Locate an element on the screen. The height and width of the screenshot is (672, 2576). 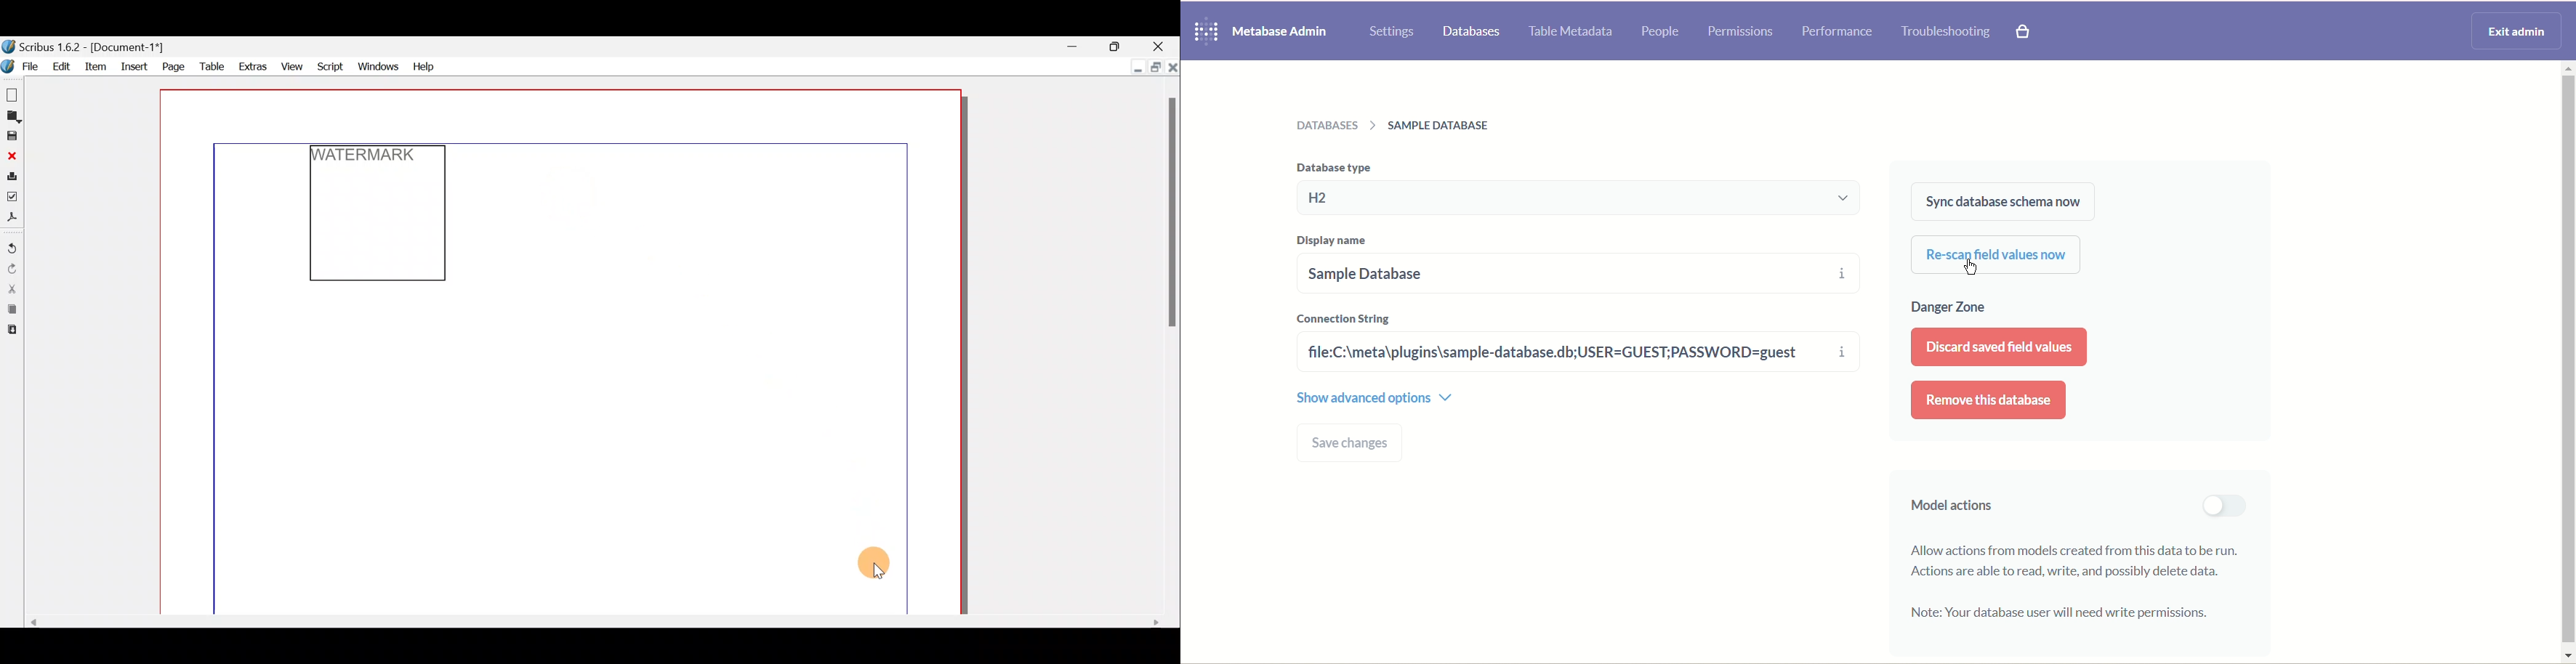
Help is located at coordinates (423, 65).